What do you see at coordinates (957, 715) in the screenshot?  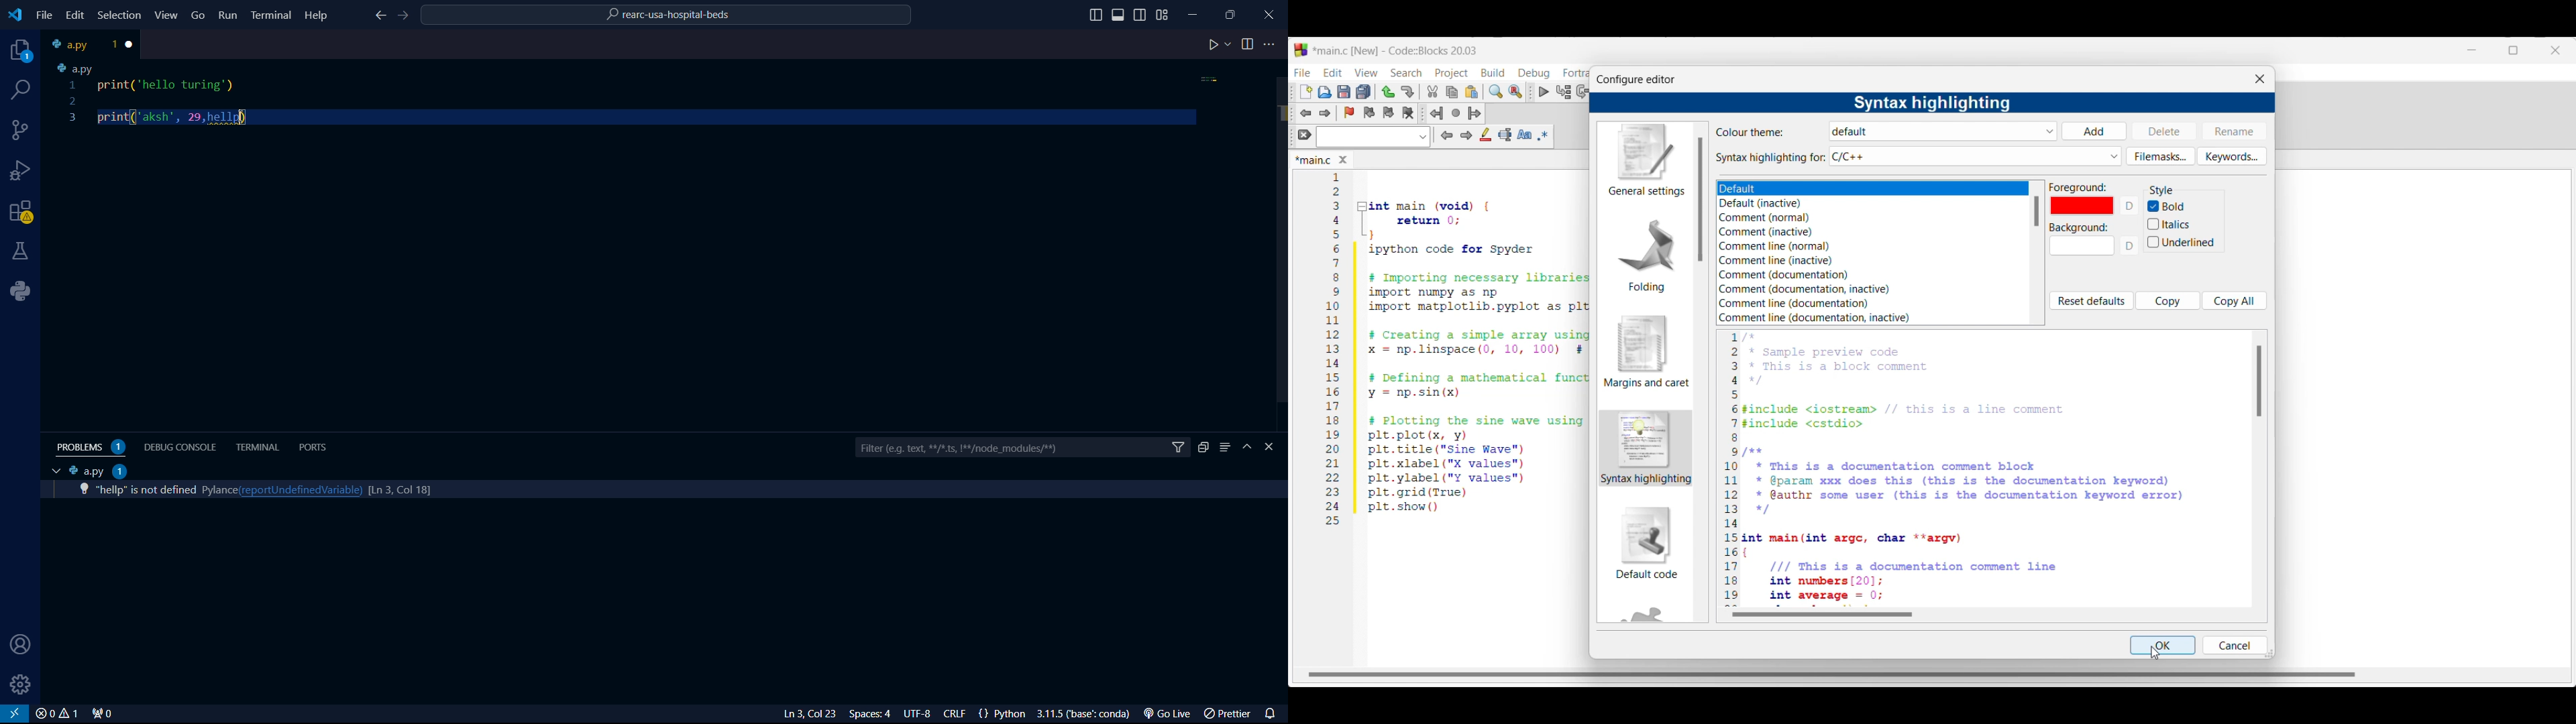 I see `CRLF` at bounding box center [957, 715].